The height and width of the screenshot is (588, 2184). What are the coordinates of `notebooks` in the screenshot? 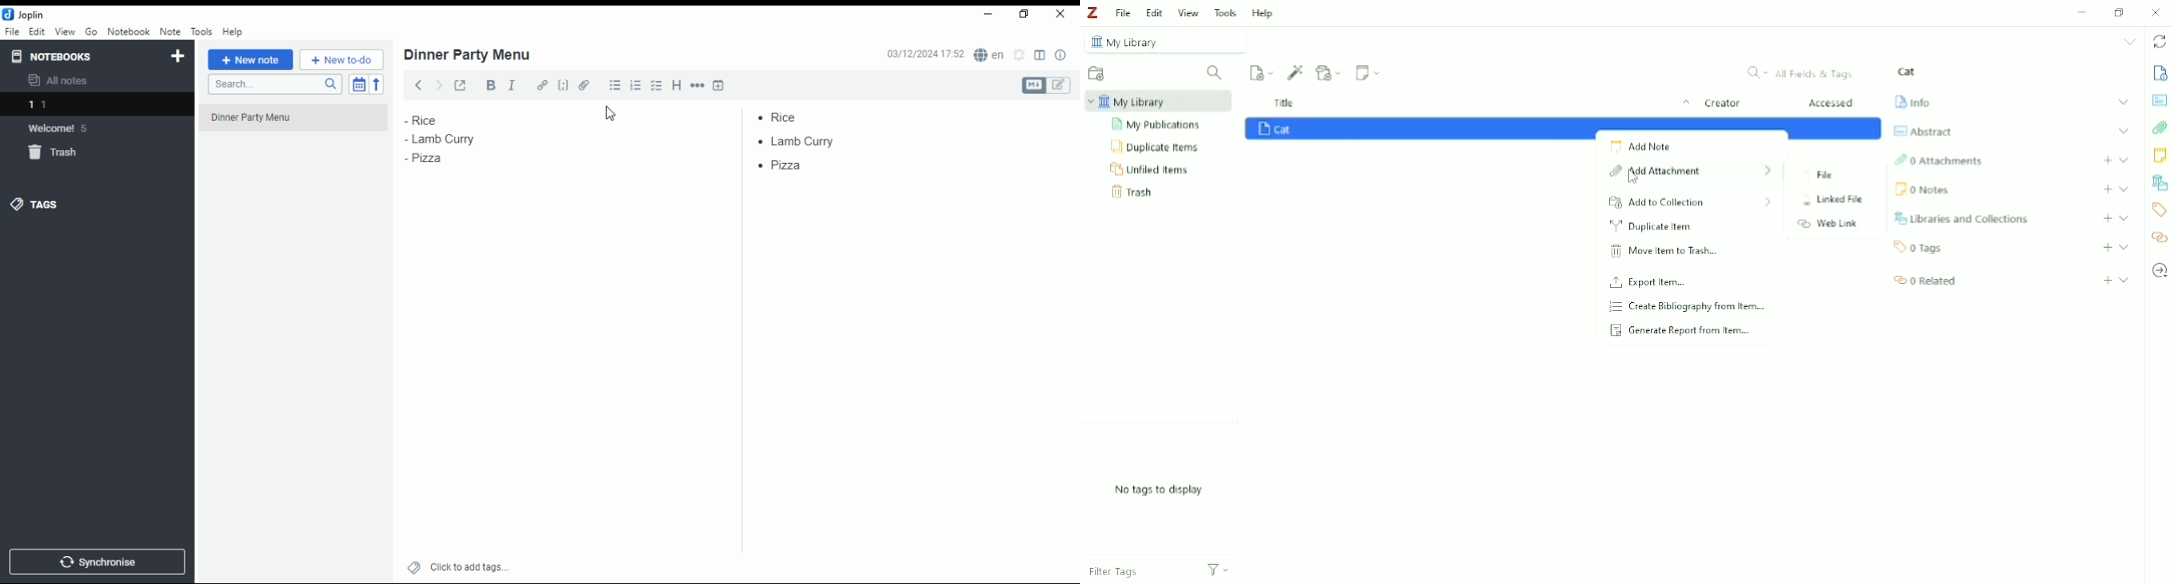 It's located at (56, 56).